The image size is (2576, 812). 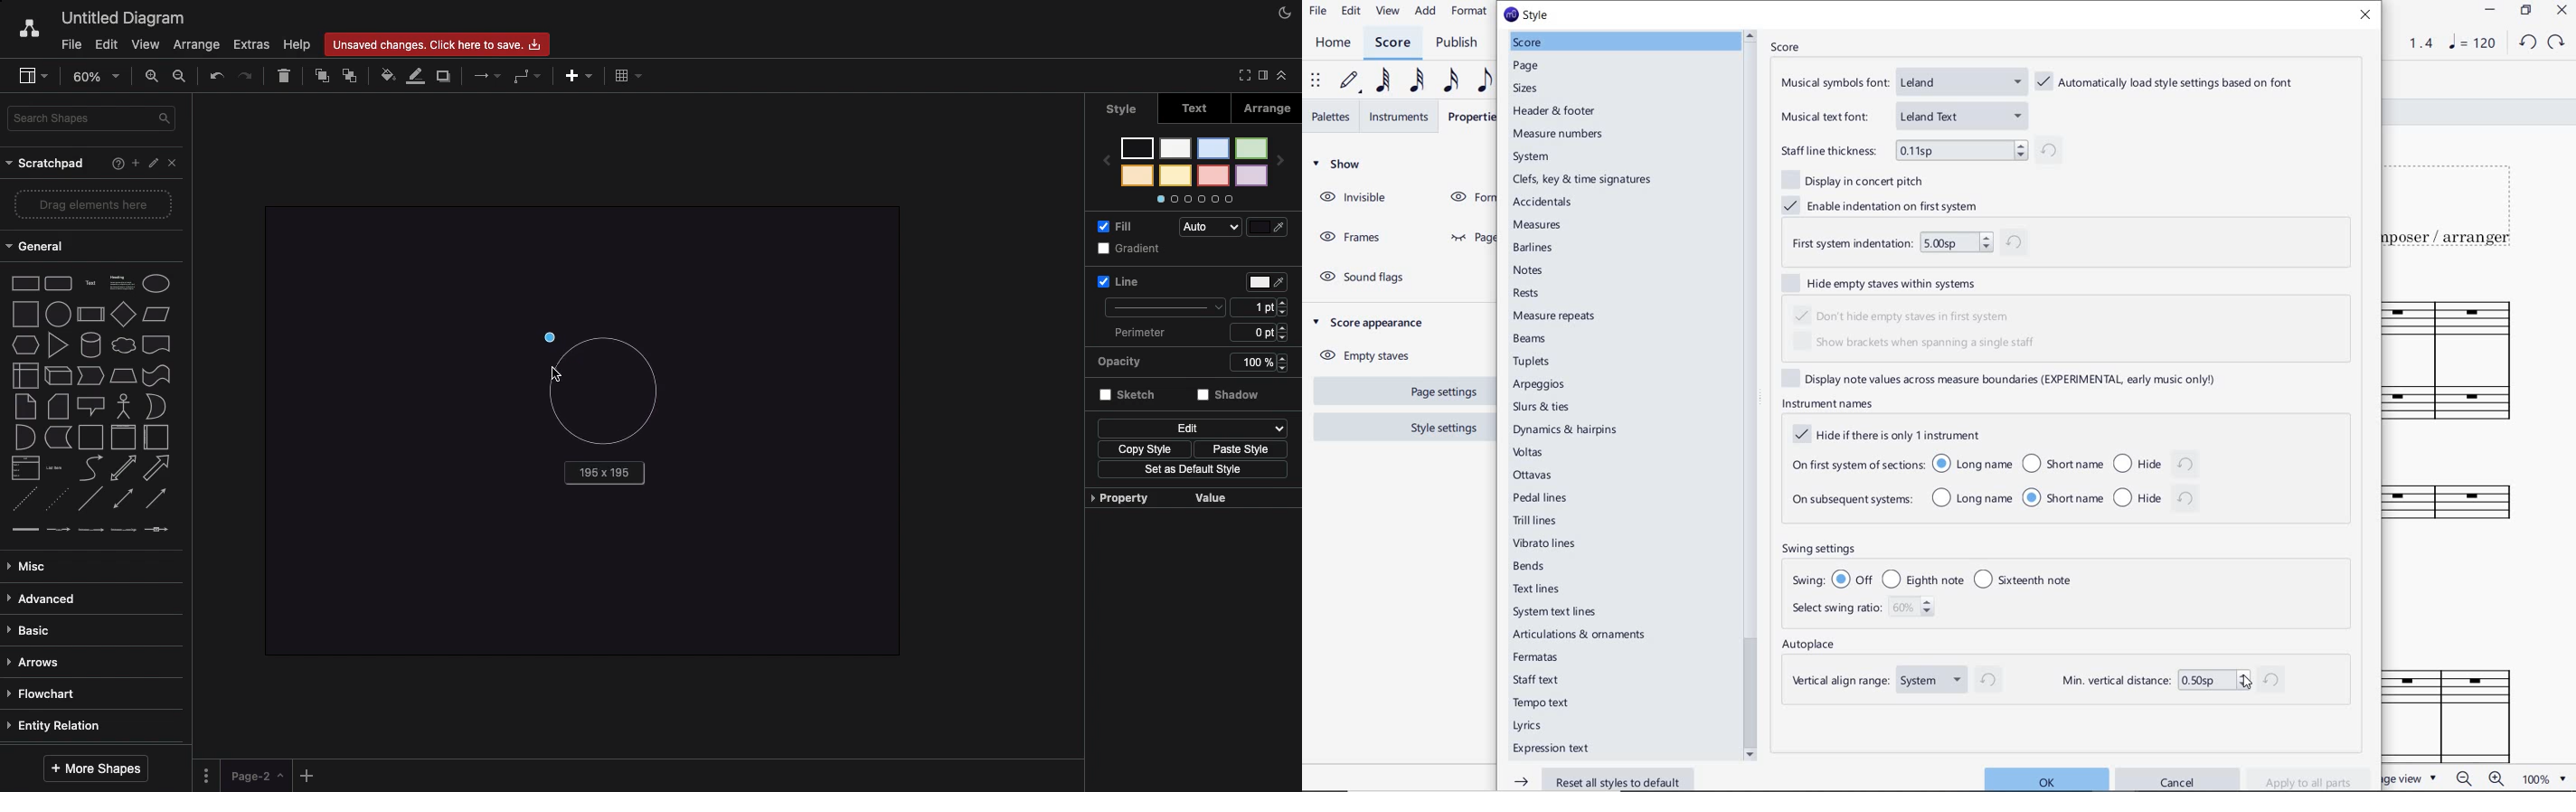 What do you see at coordinates (2457, 511) in the screenshot?
I see `INSTRUMENT: FLUTE` at bounding box center [2457, 511].